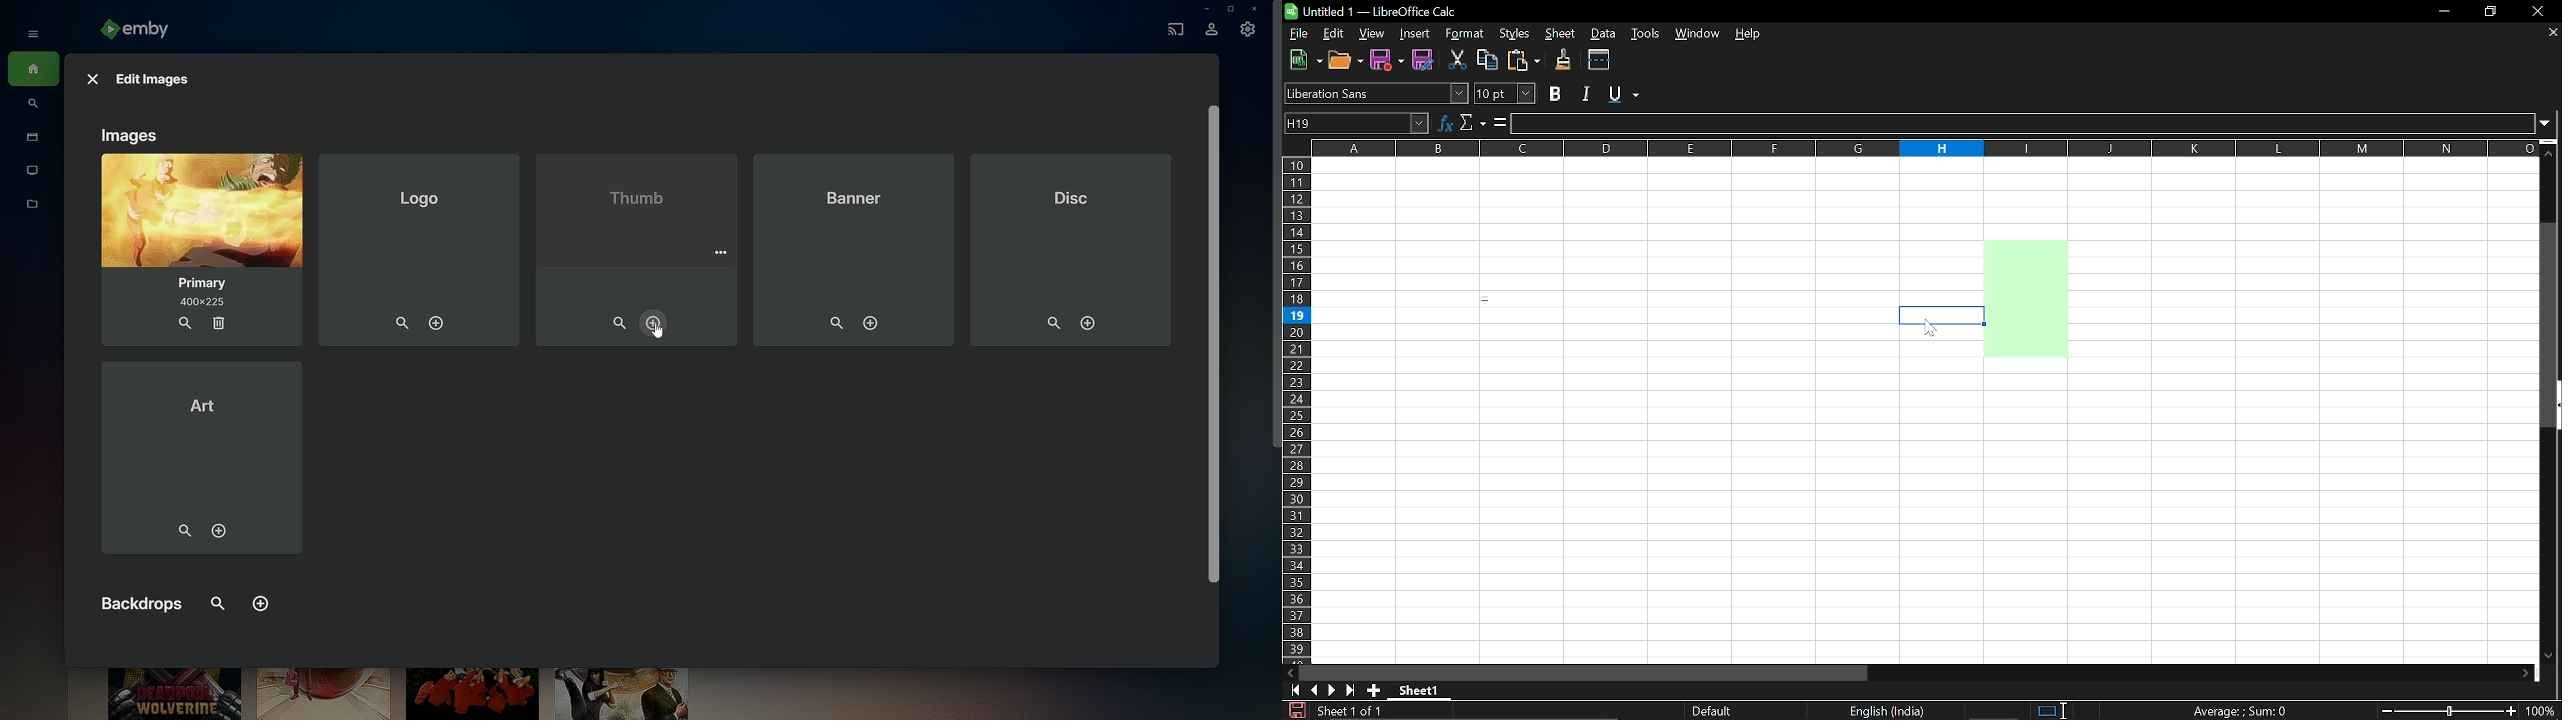 The height and width of the screenshot is (728, 2576). Describe the element at coordinates (1332, 33) in the screenshot. I see `Edit` at that location.